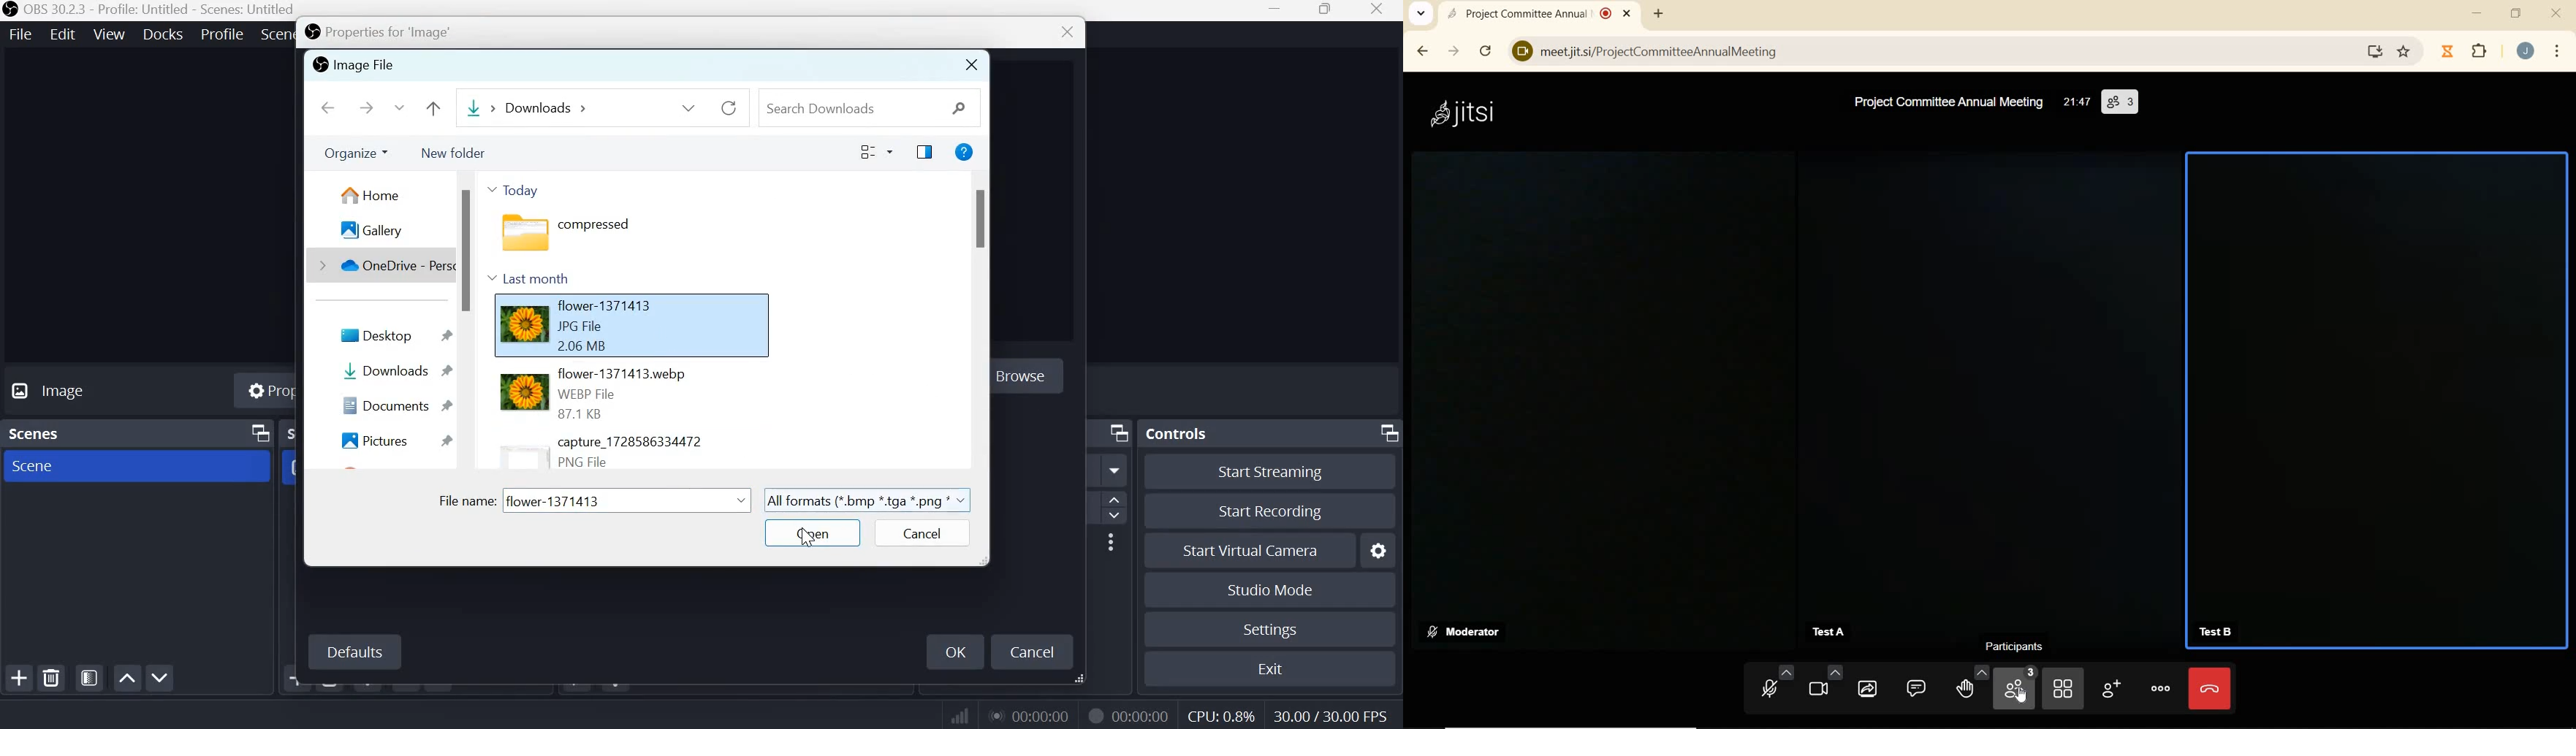 This screenshot has height=756, width=2576. What do you see at coordinates (1911, 688) in the screenshot?
I see `CHAT` at bounding box center [1911, 688].